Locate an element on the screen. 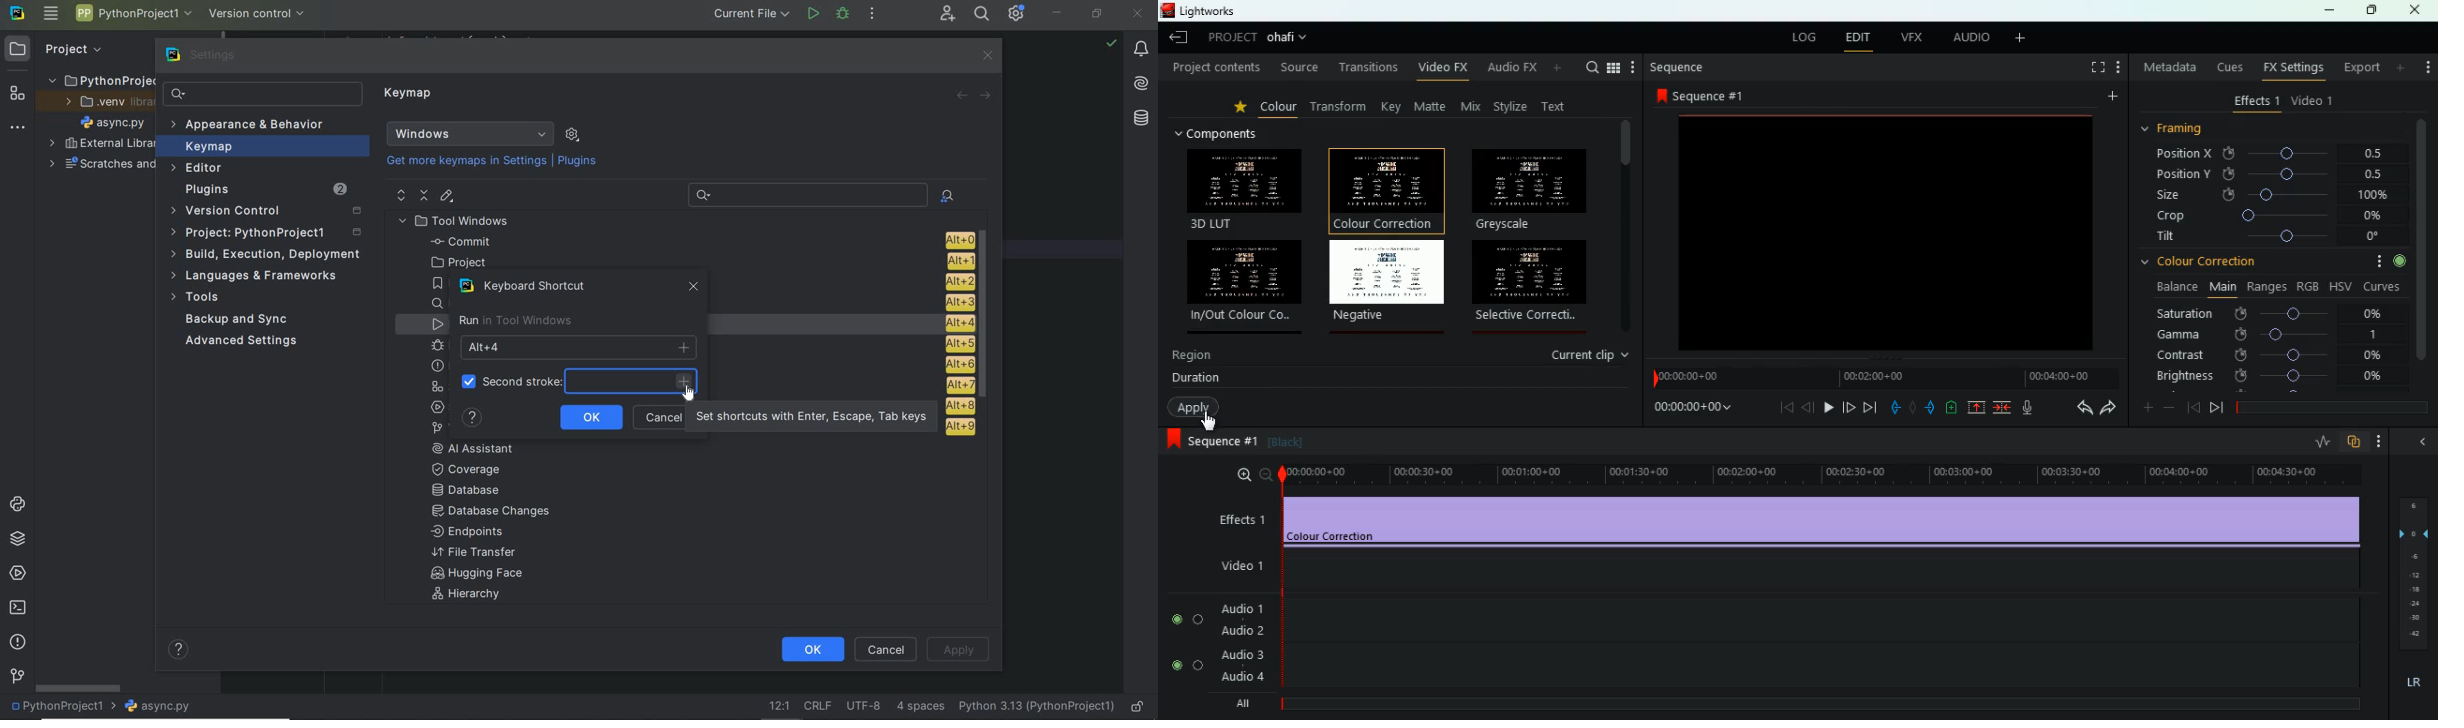  minimize is located at coordinates (2331, 11).